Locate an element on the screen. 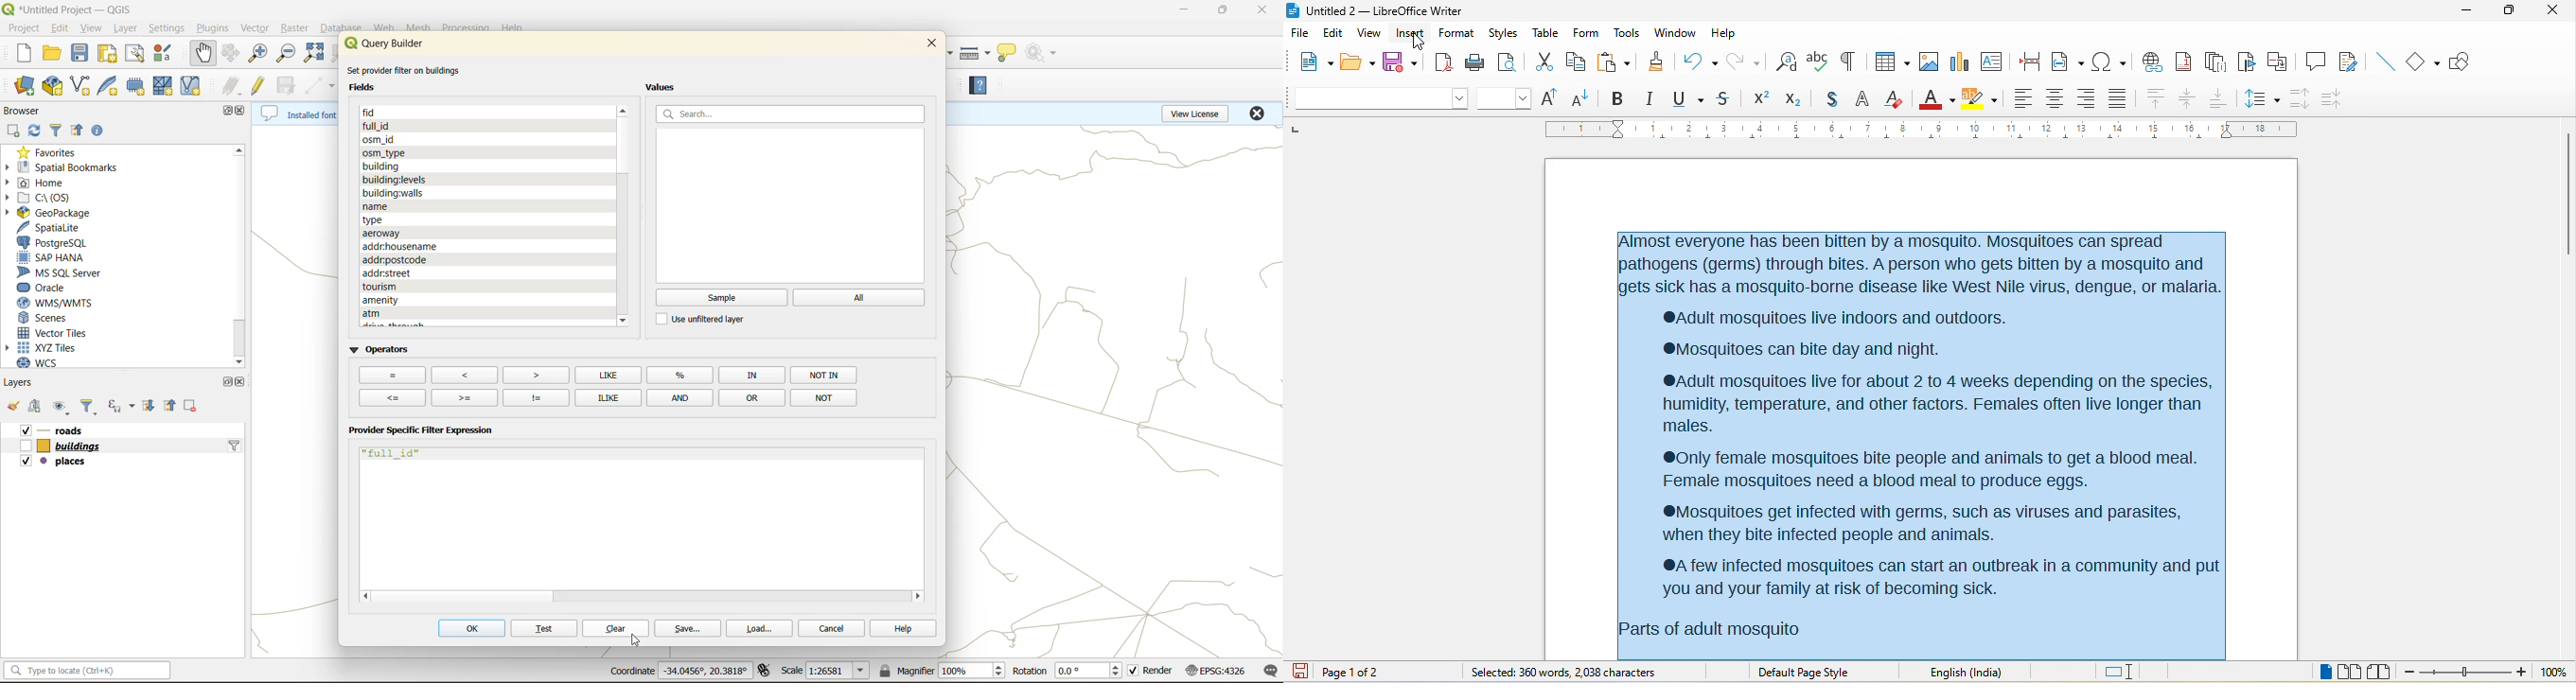  export directly as pdf is located at coordinates (1439, 61).